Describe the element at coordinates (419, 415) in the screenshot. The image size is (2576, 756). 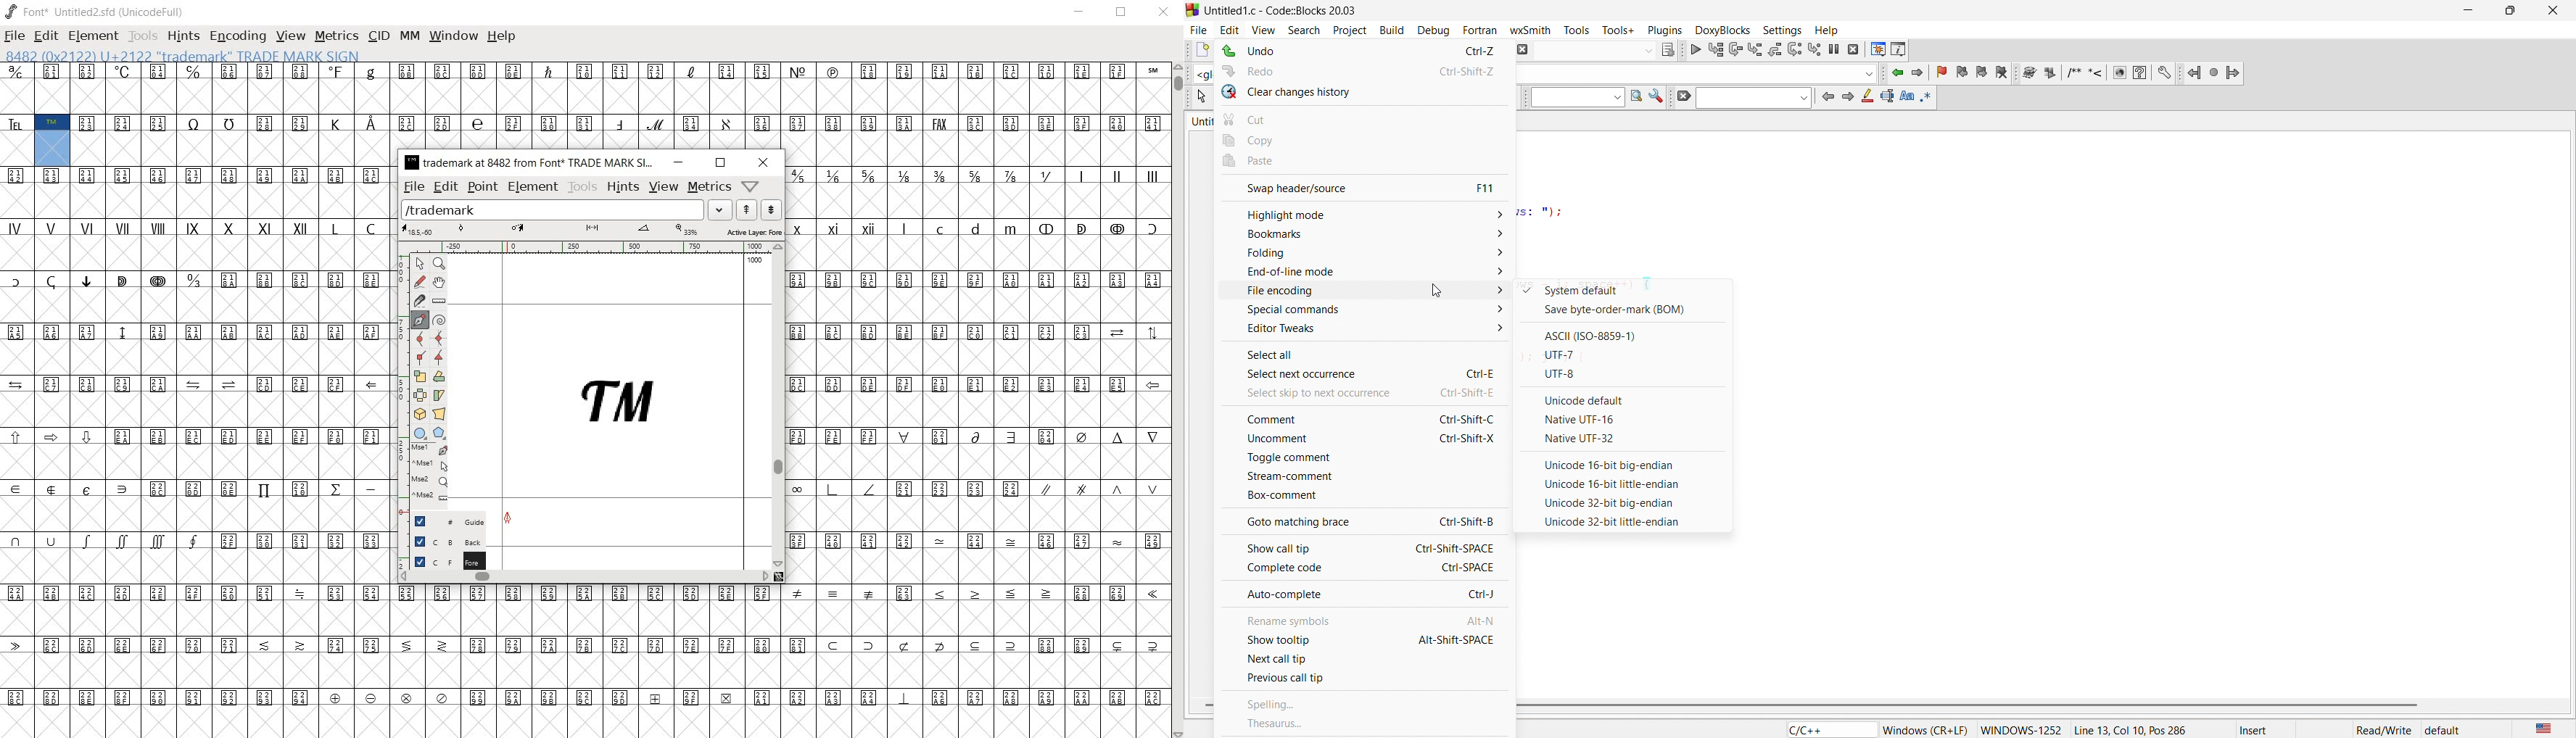
I see `rotate the selection in 3D and project back to plane` at that location.